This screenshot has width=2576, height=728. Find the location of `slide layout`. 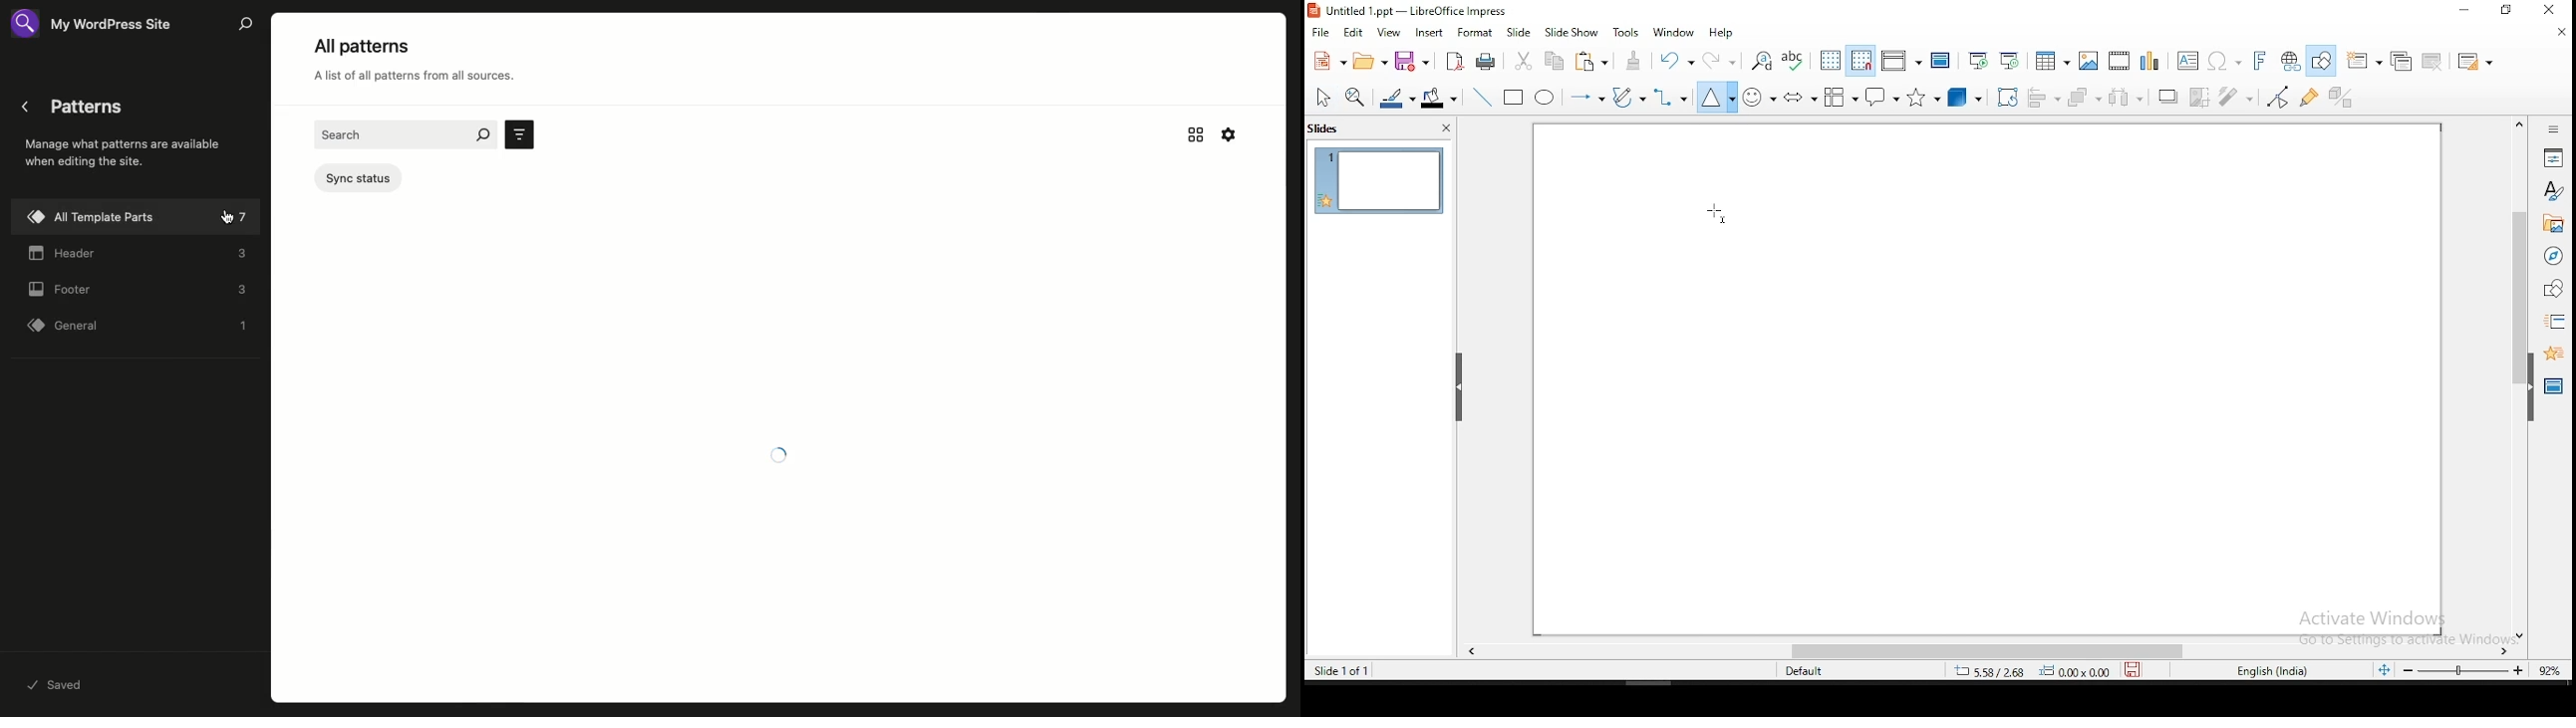

slide layout is located at coordinates (2475, 59).